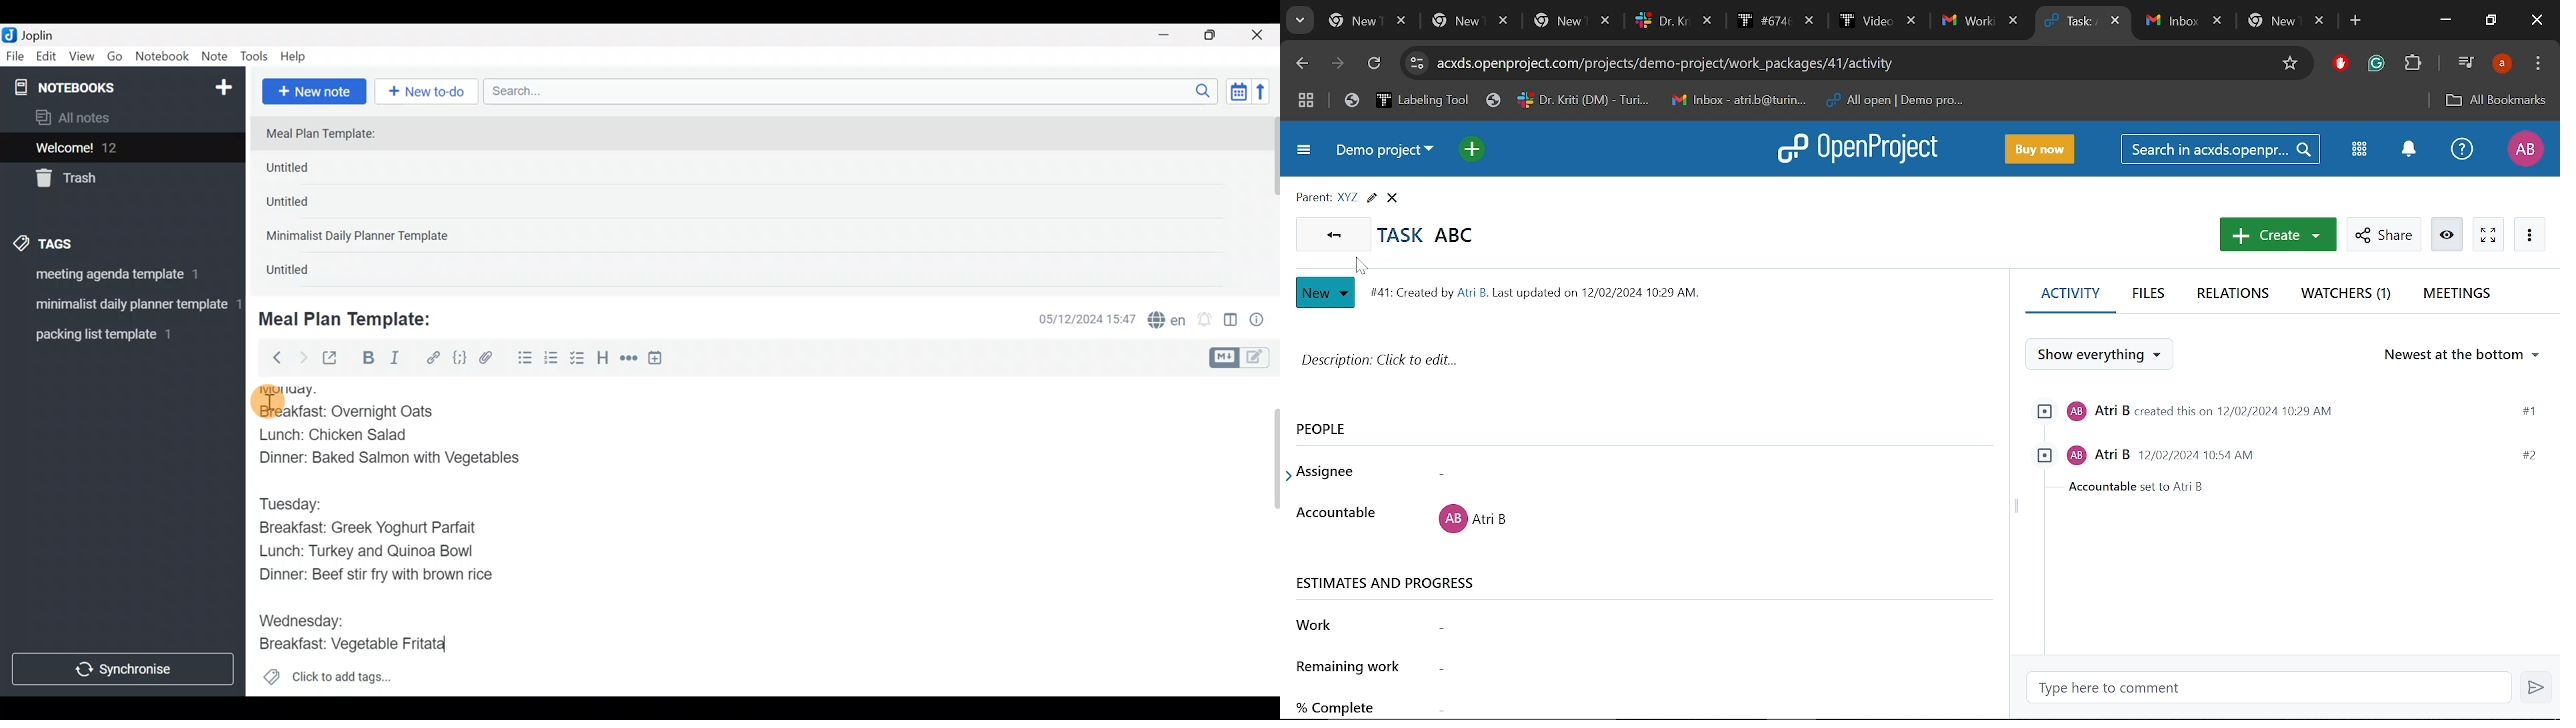 This screenshot has width=2576, height=728. Describe the element at coordinates (2001, 415) in the screenshot. I see `scroll bar` at that location.